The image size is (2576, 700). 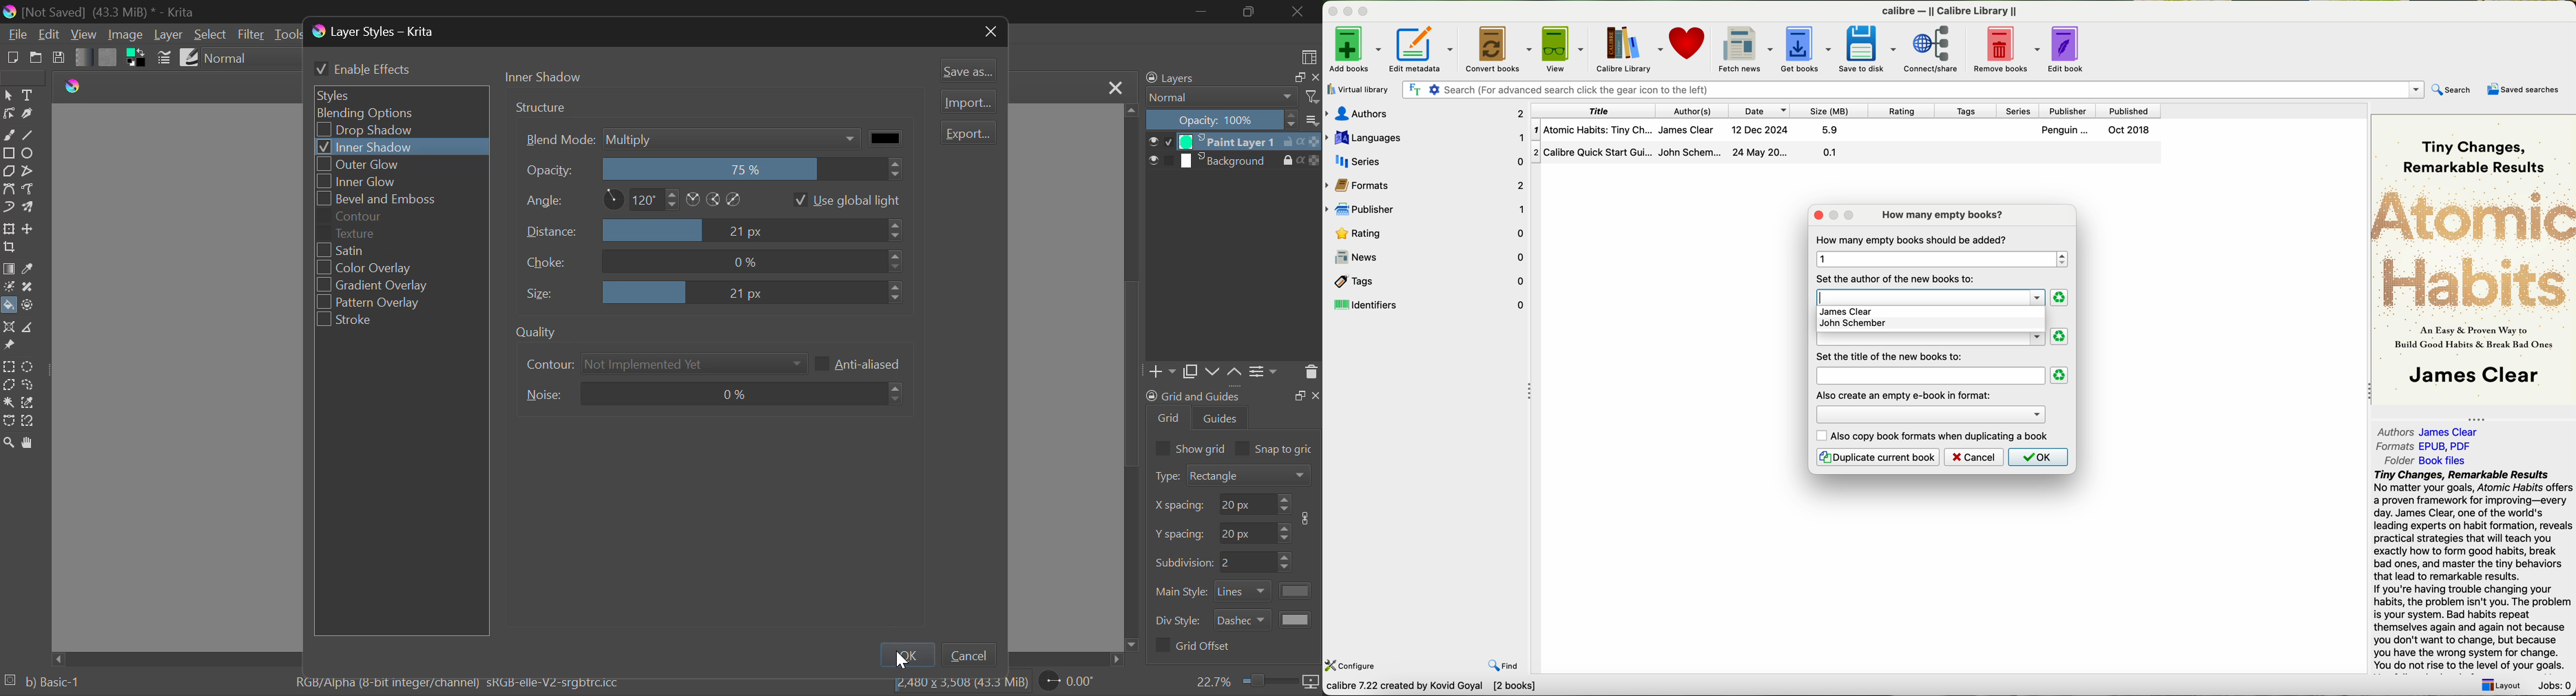 What do you see at coordinates (381, 32) in the screenshot?
I see `Window Title` at bounding box center [381, 32].